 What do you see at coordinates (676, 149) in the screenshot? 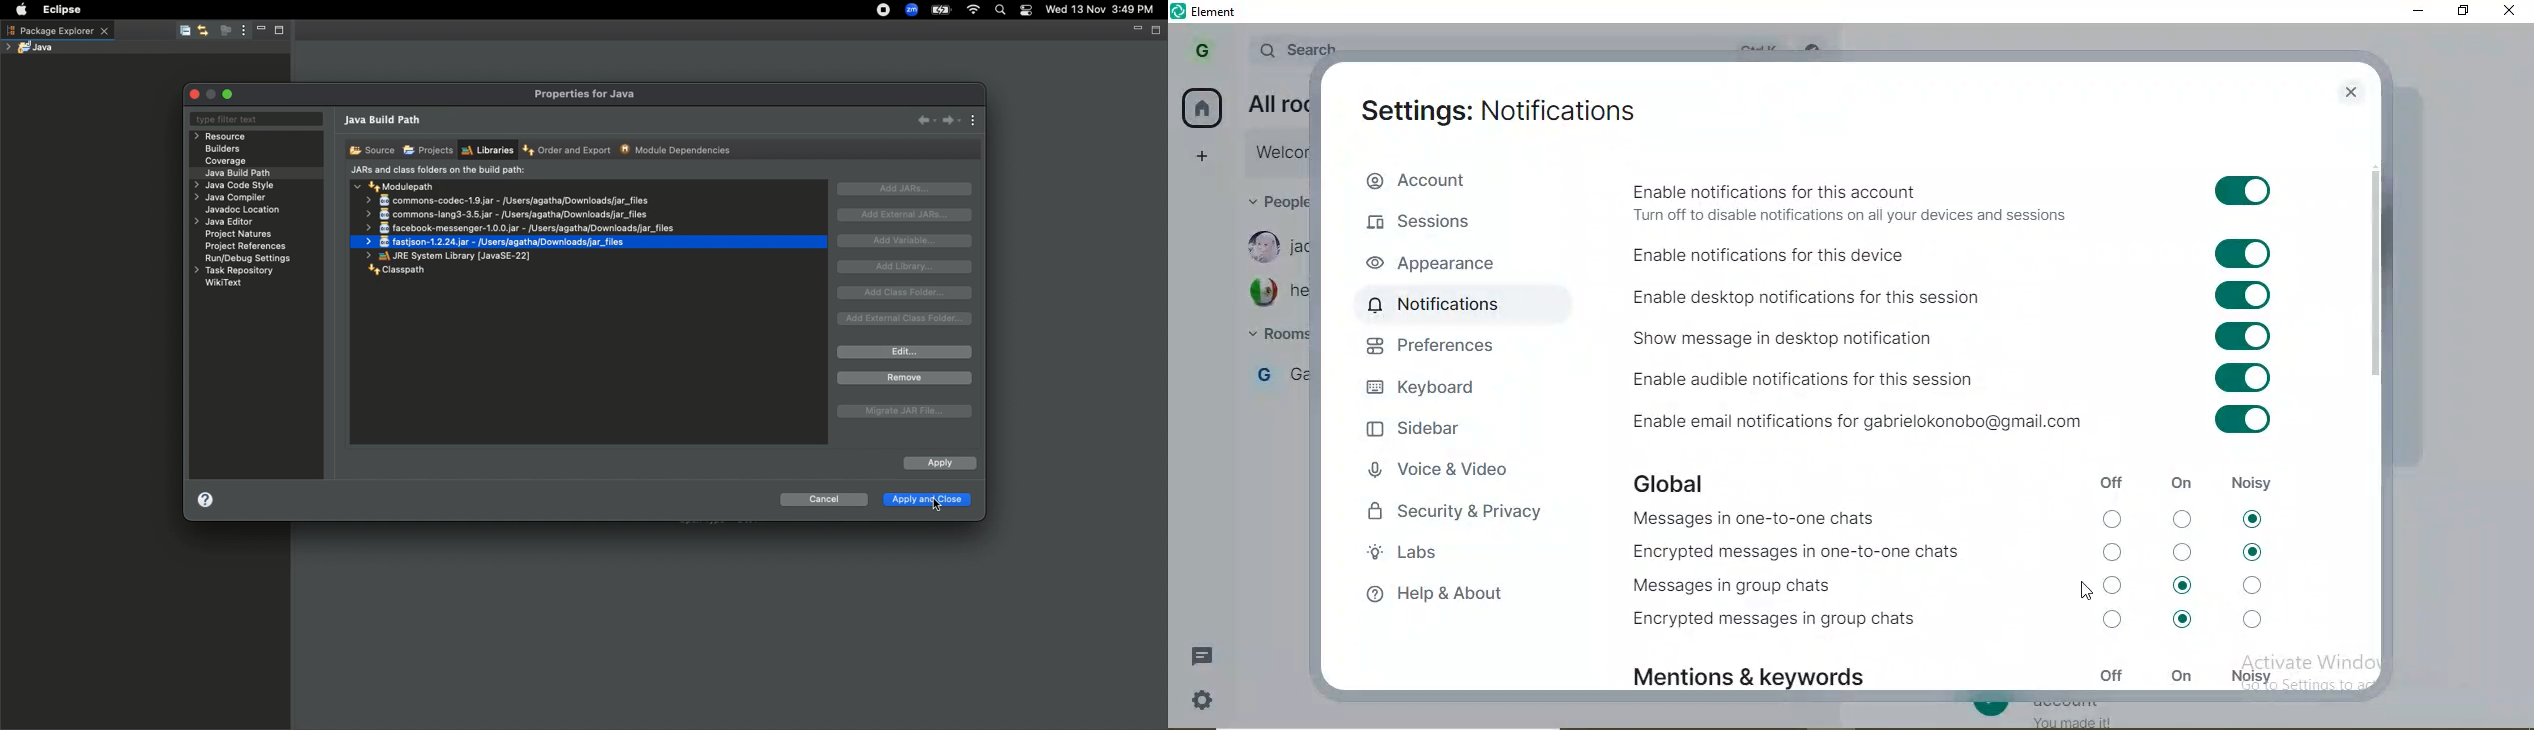
I see `Module dependencies` at bounding box center [676, 149].